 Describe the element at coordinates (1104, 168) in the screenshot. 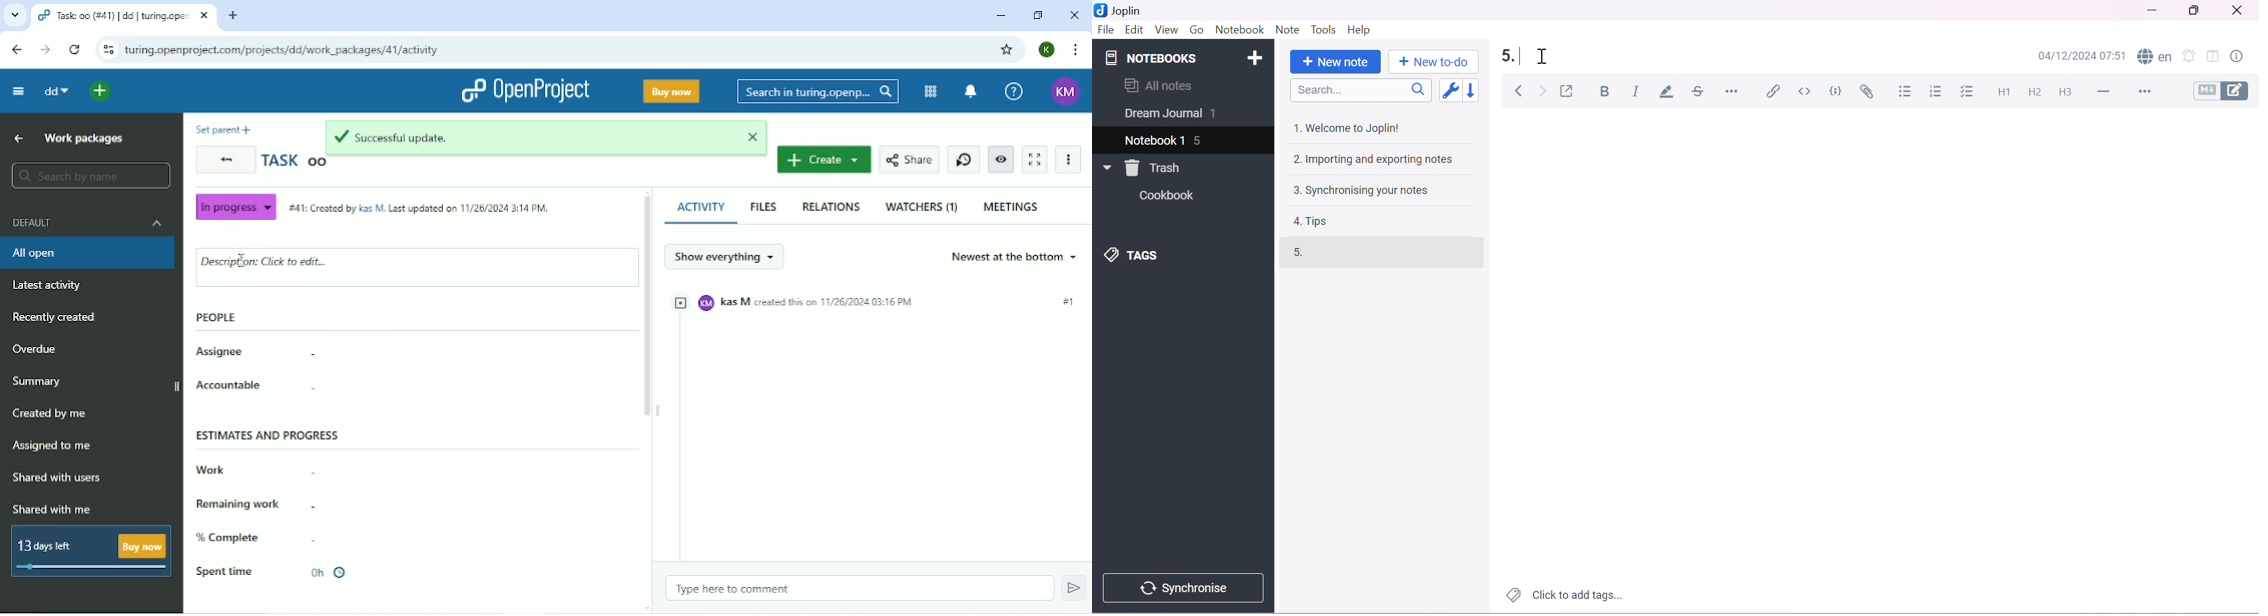

I see `Drop Down` at that location.